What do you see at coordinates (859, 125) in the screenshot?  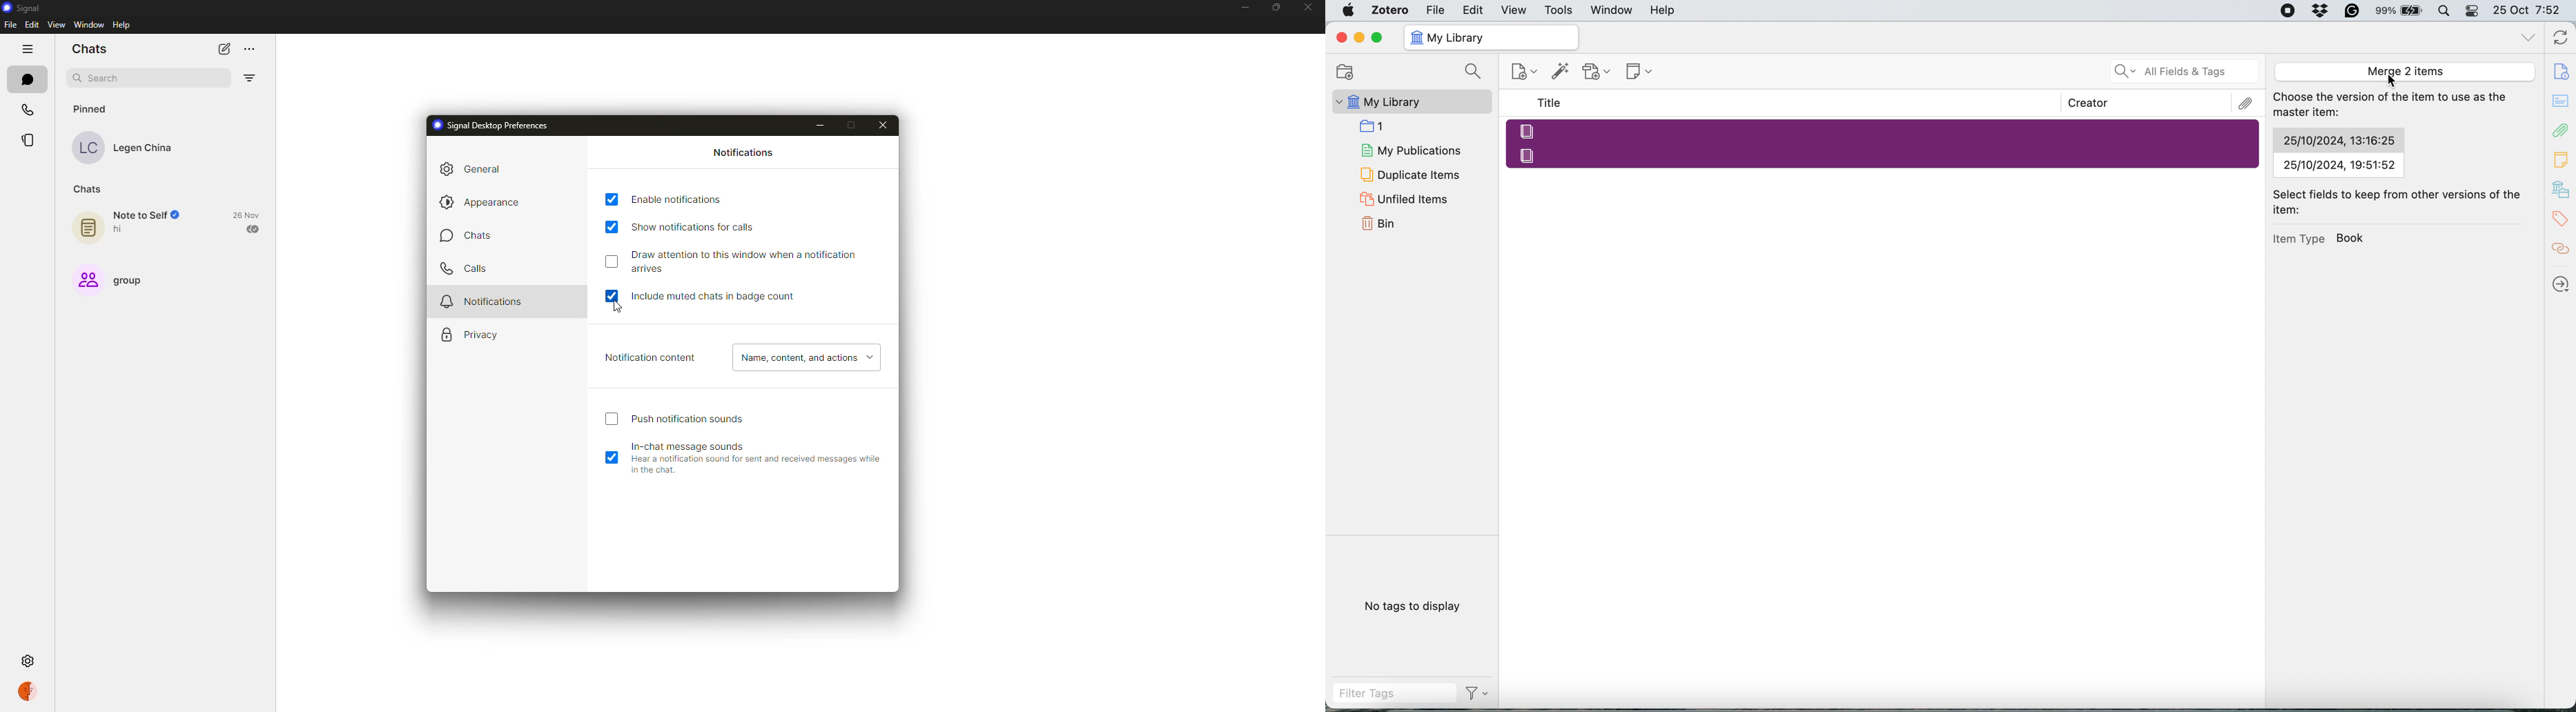 I see `maximize` at bounding box center [859, 125].